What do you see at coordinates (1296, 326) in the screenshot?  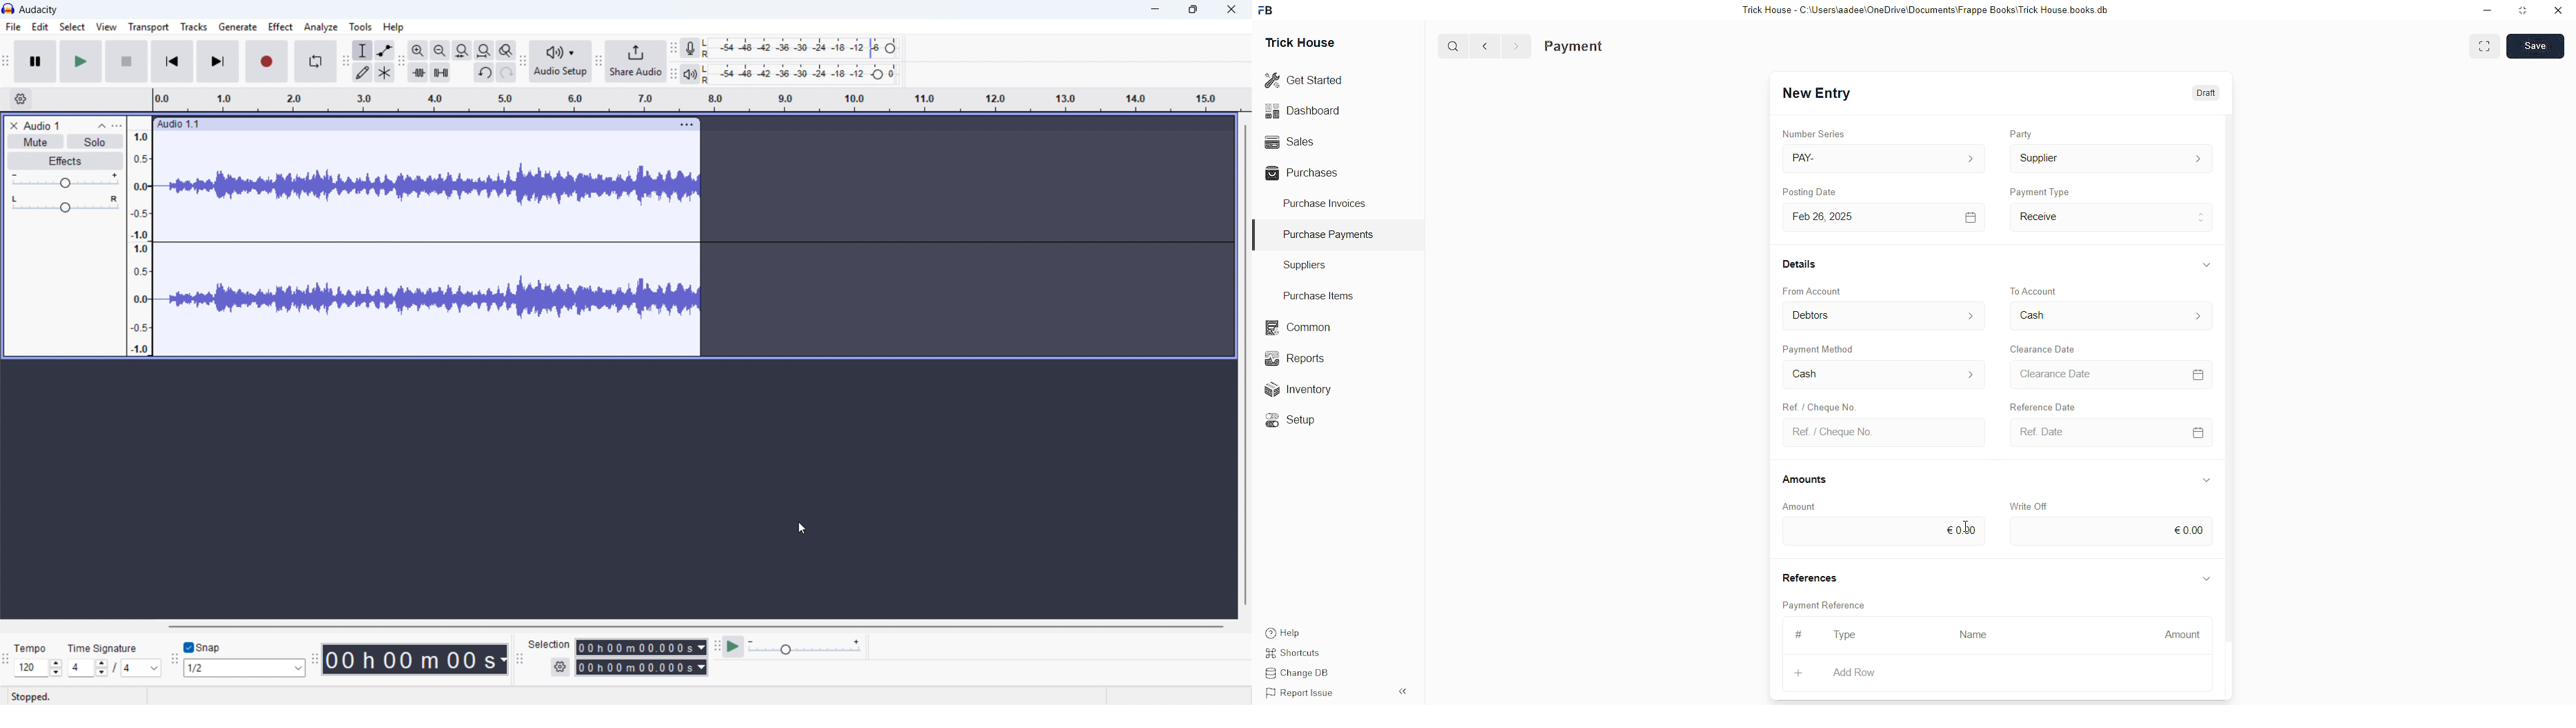 I see `Common` at bounding box center [1296, 326].